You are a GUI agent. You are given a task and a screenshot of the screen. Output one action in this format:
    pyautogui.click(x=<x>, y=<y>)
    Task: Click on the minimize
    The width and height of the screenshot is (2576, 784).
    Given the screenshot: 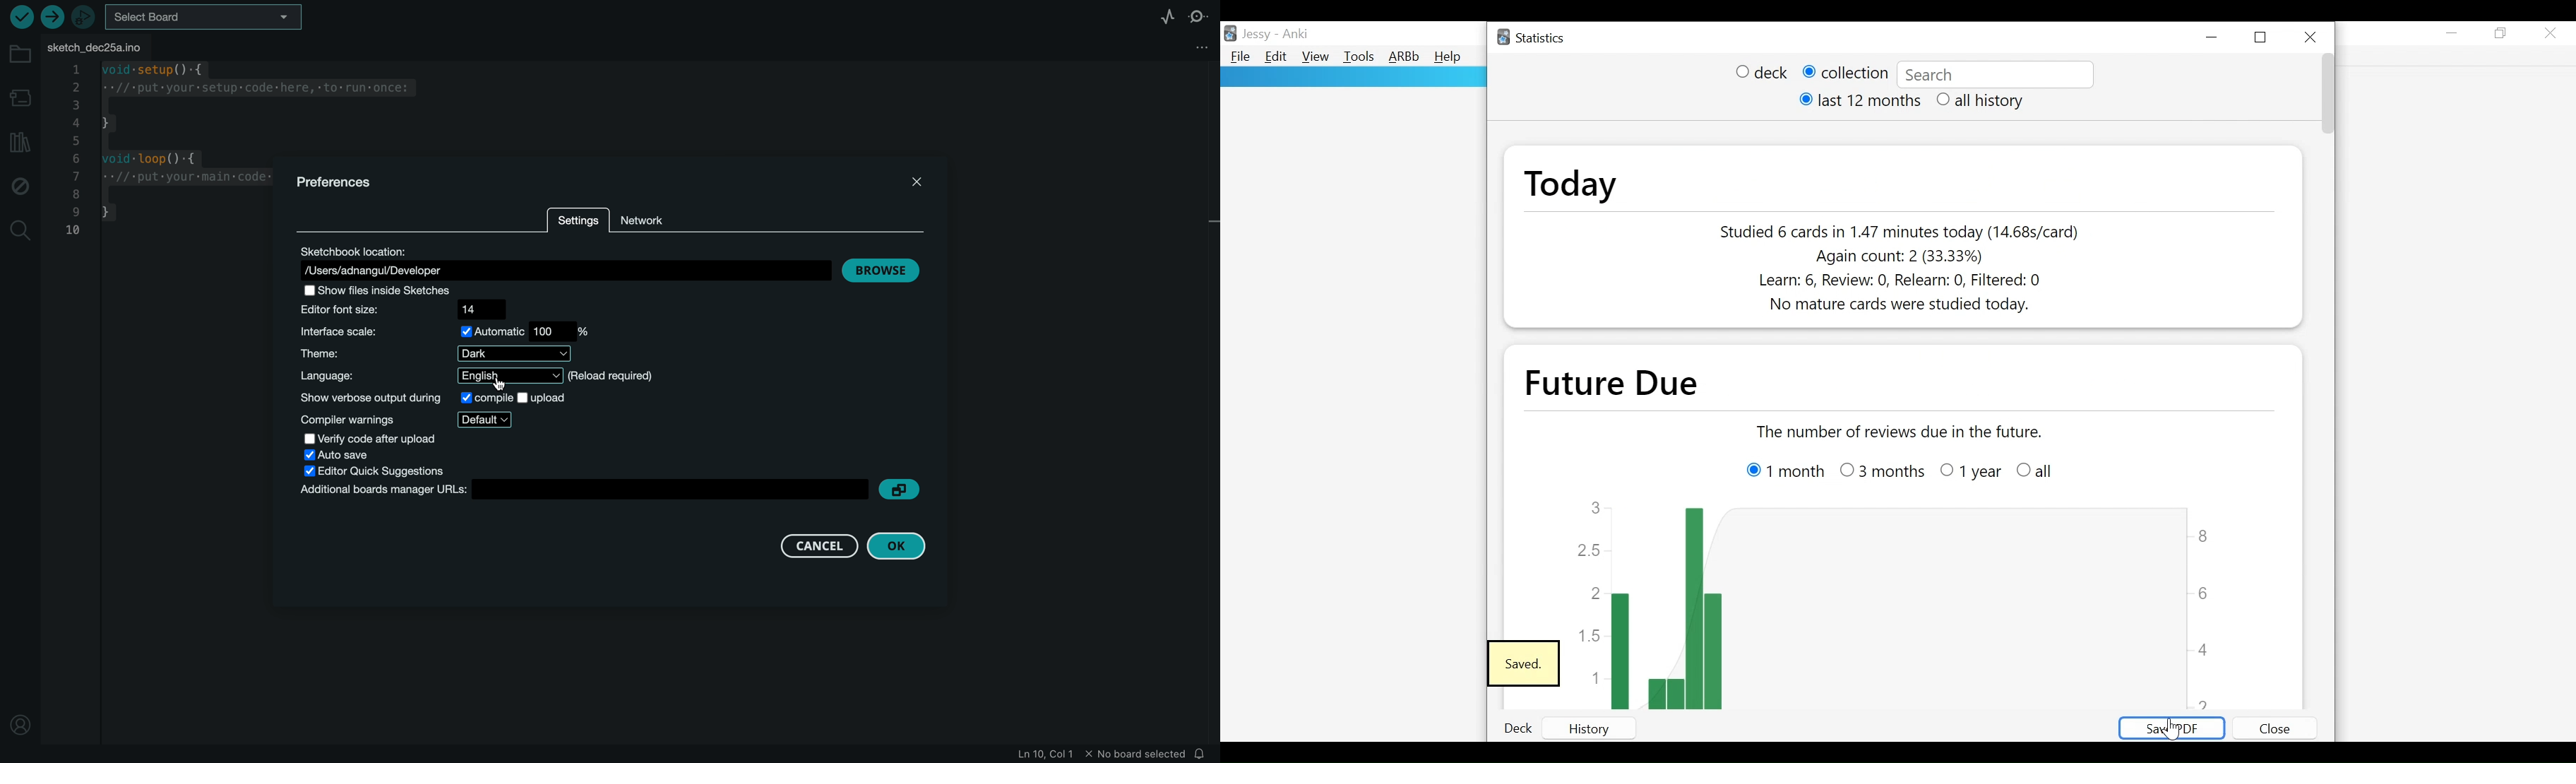 What is the action you would take?
    pyautogui.click(x=2452, y=32)
    